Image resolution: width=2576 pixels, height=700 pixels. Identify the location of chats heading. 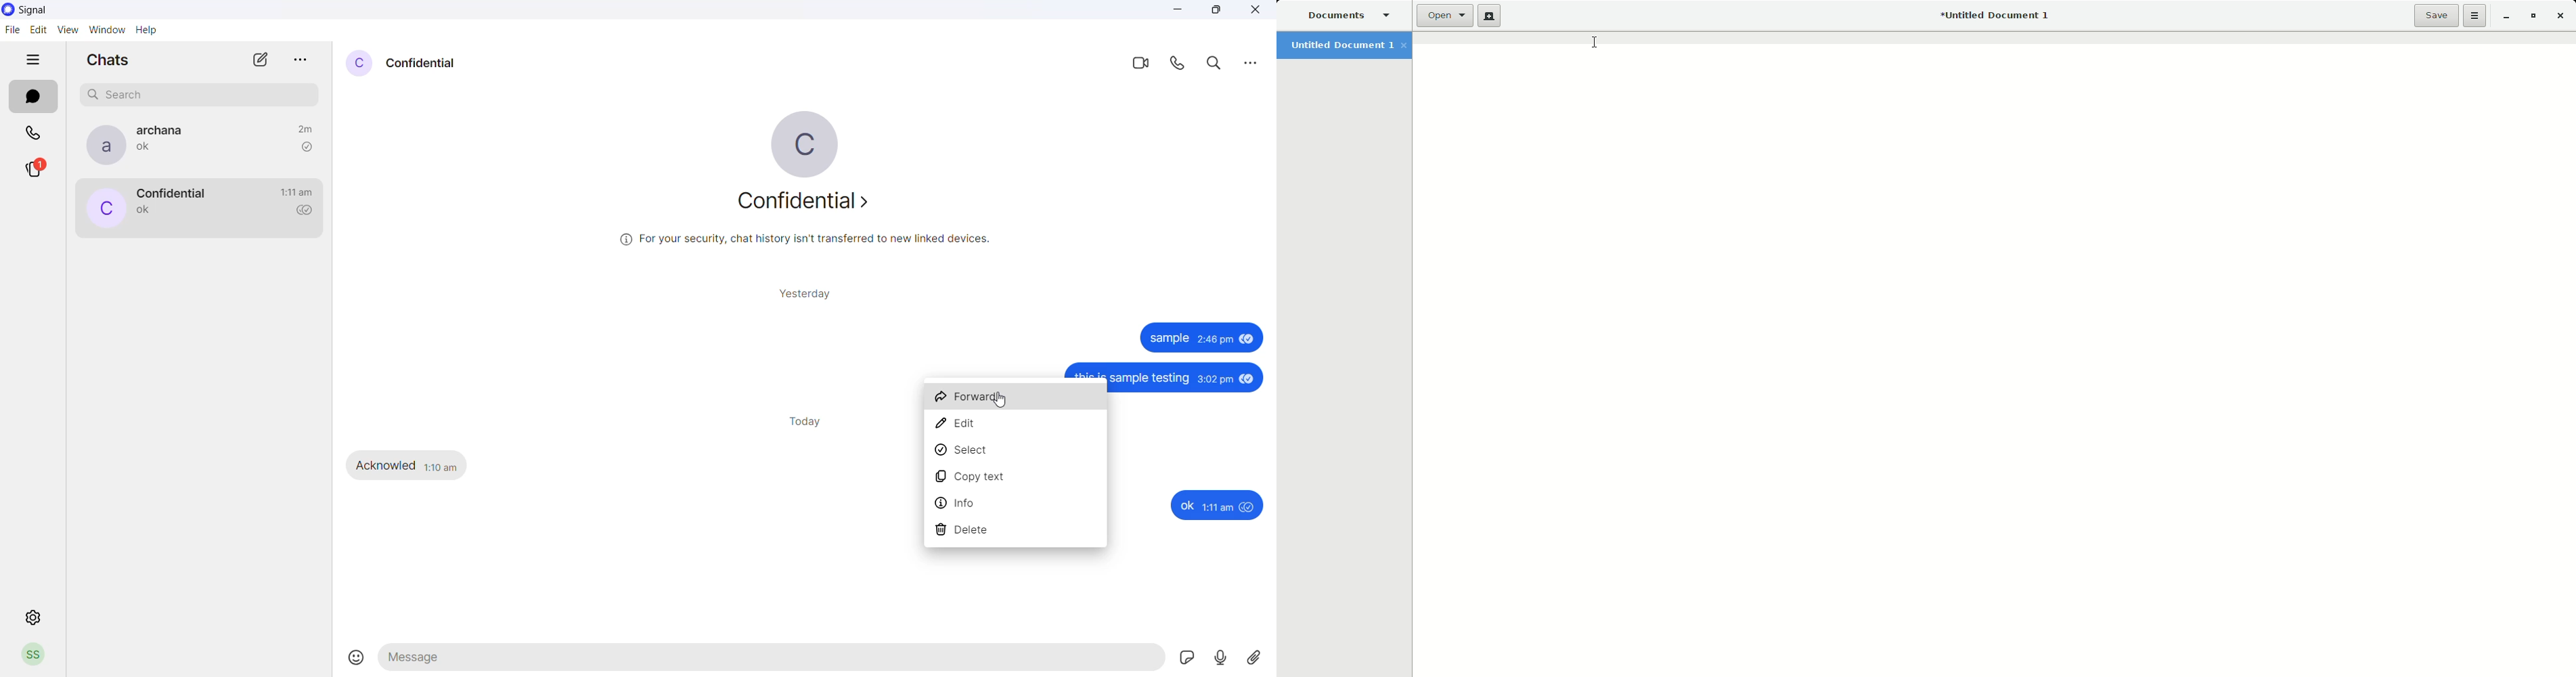
(107, 63).